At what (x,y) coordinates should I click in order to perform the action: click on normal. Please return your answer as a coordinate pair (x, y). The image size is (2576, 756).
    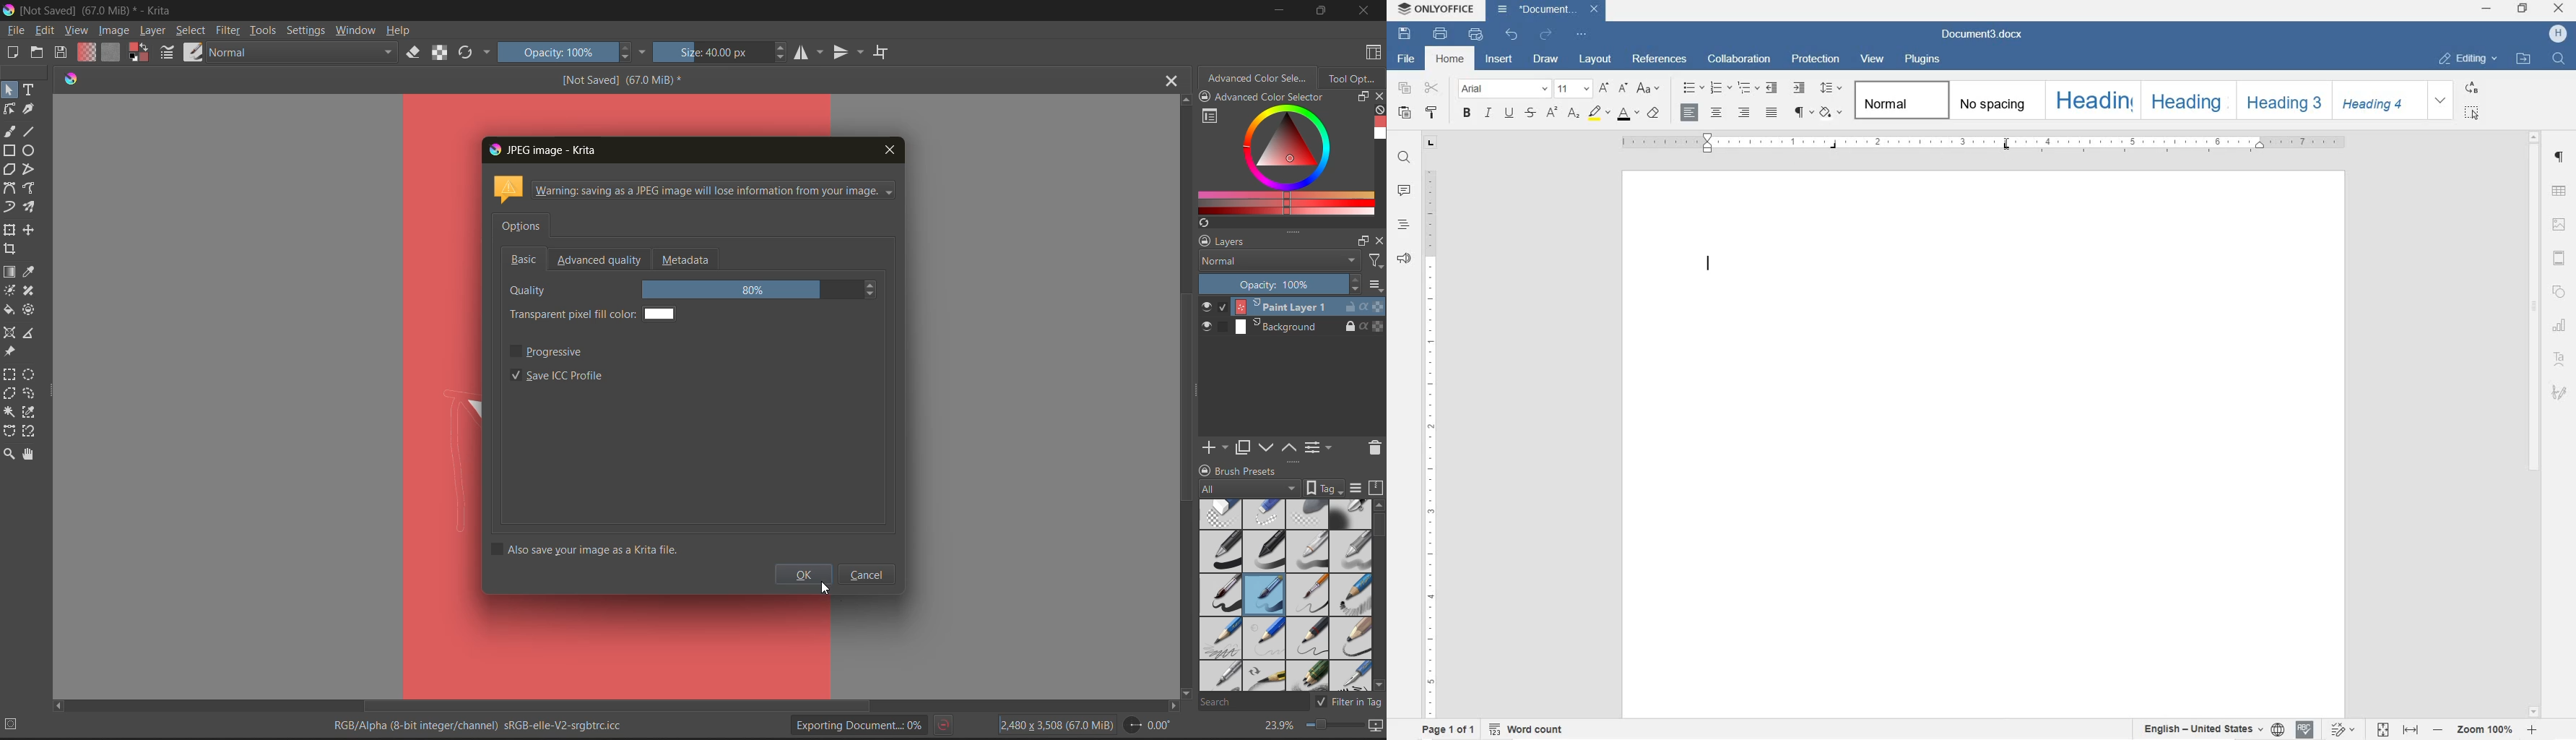
    Looking at the image, I should click on (1280, 265).